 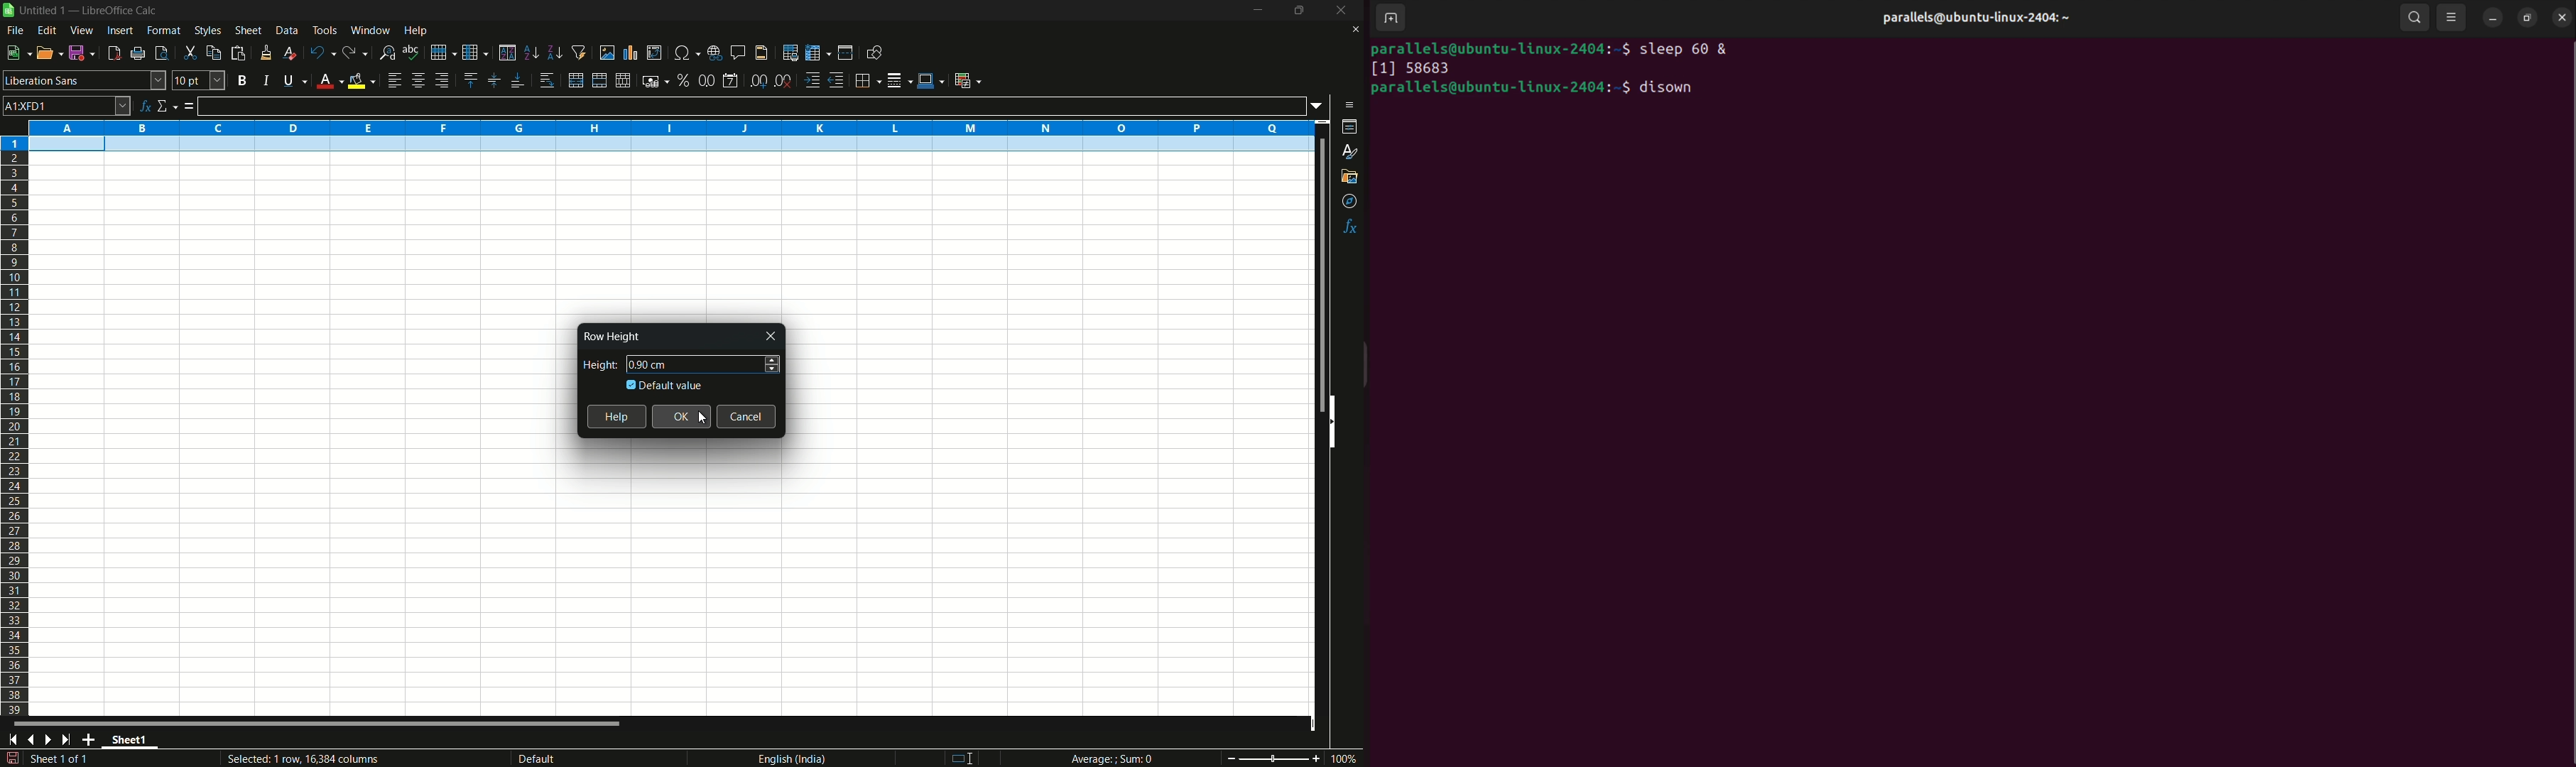 I want to click on font color, so click(x=327, y=82).